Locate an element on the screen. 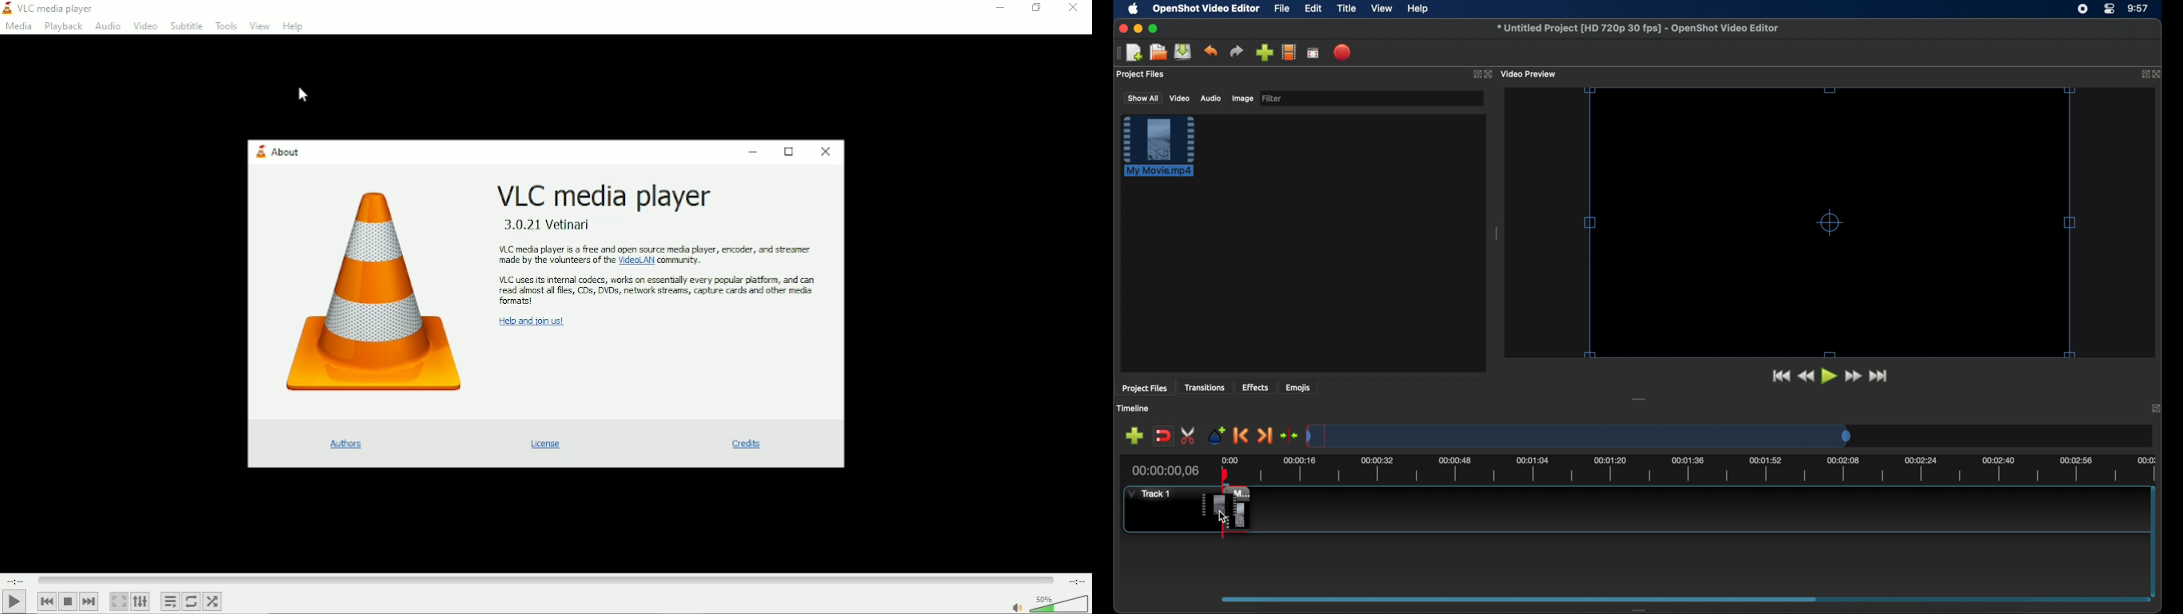  help and join us is located at coordinates (531, 321).